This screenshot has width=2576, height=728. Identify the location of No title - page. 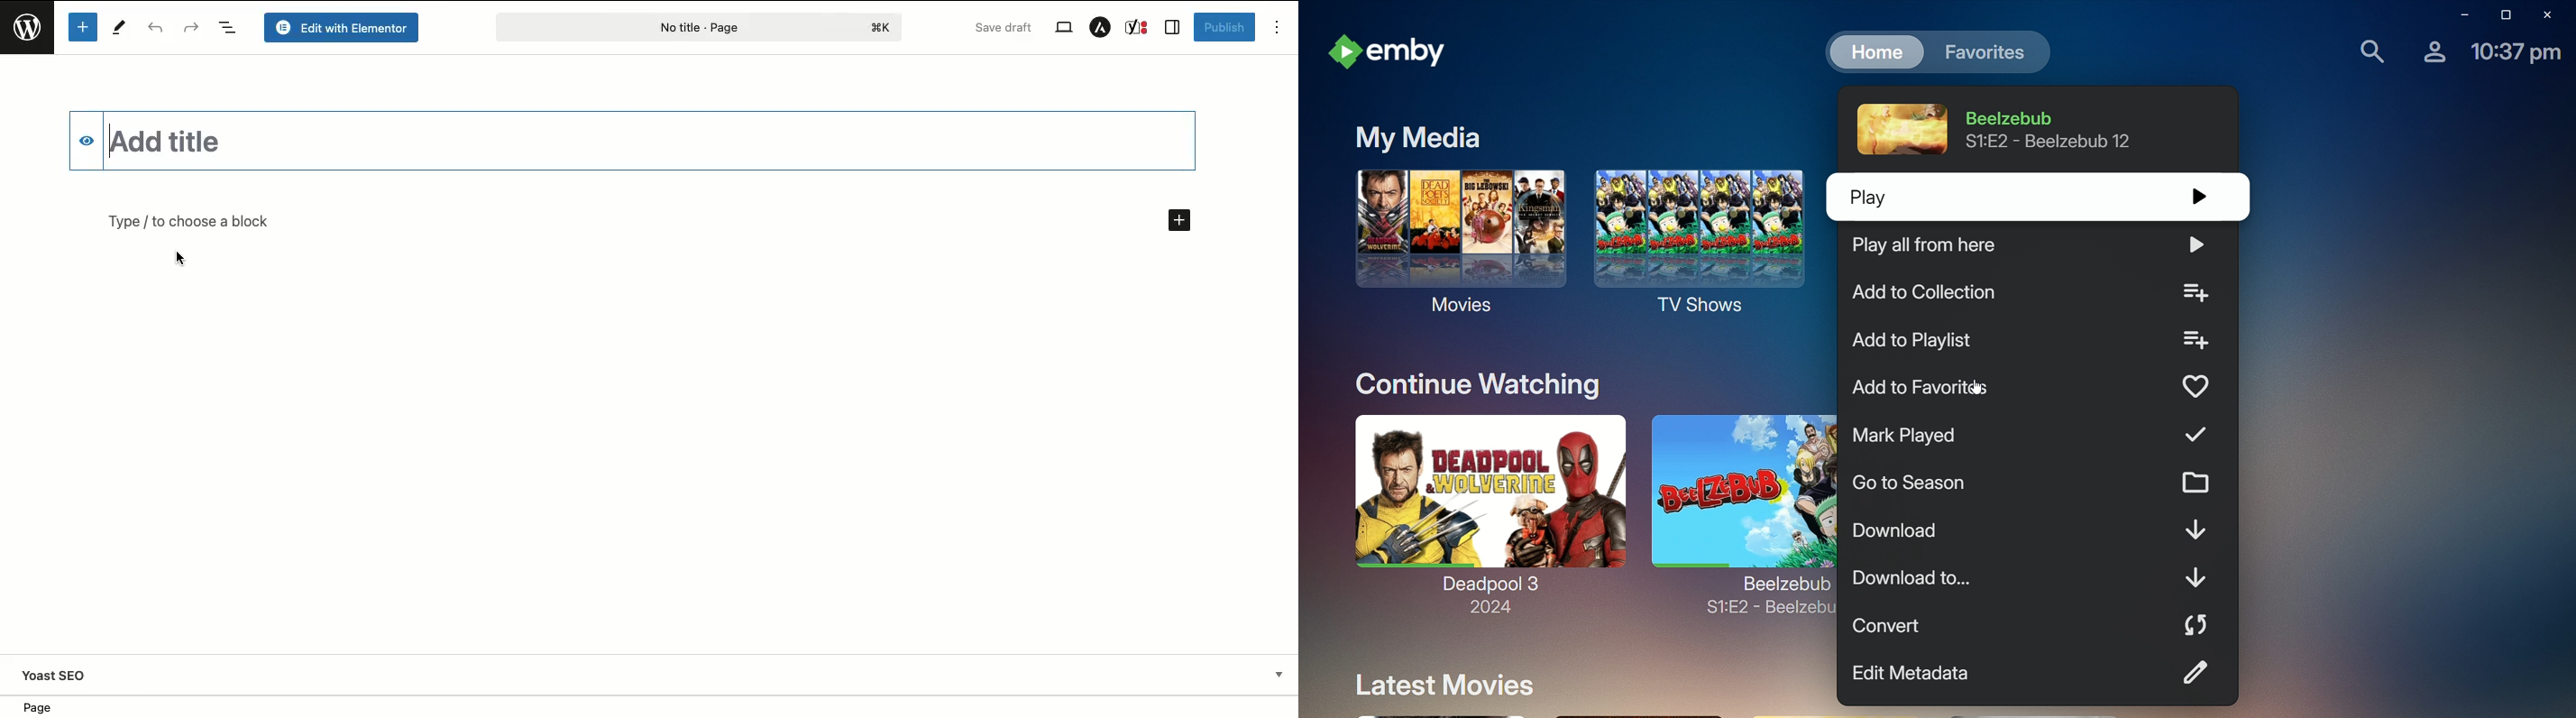
(637, 31).